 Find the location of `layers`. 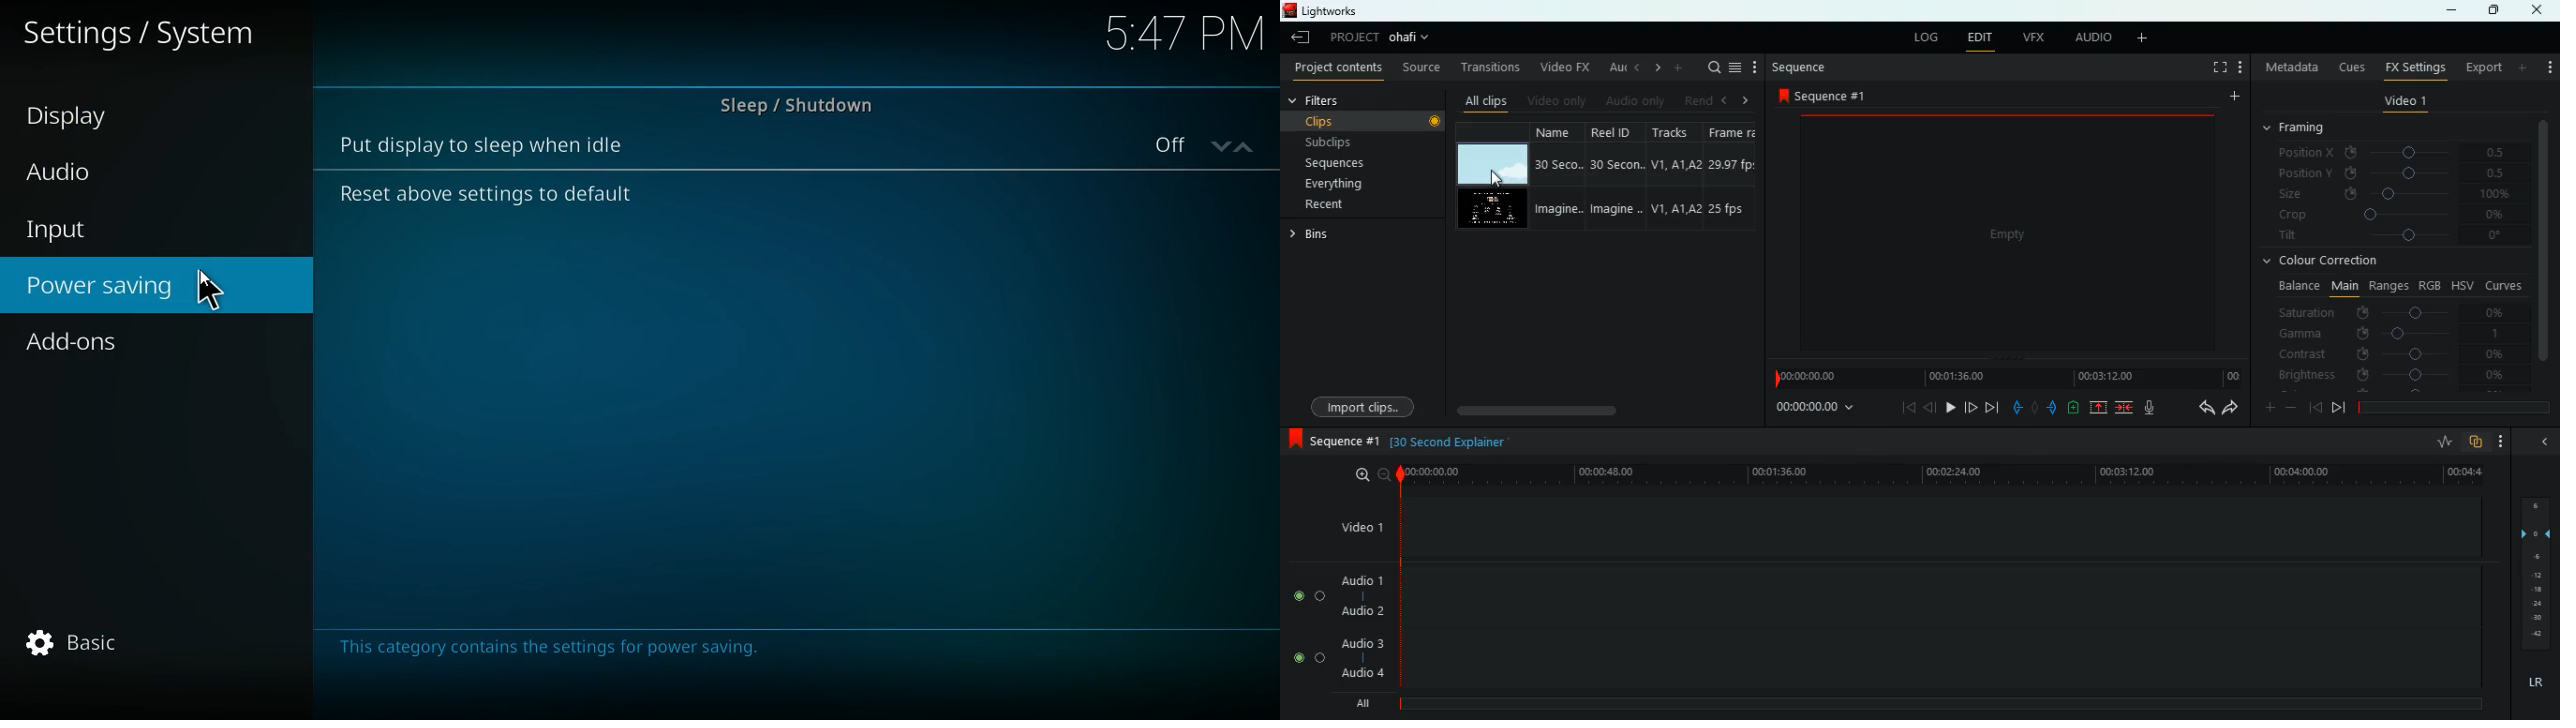

layers is located at coordinates (2533, 570).